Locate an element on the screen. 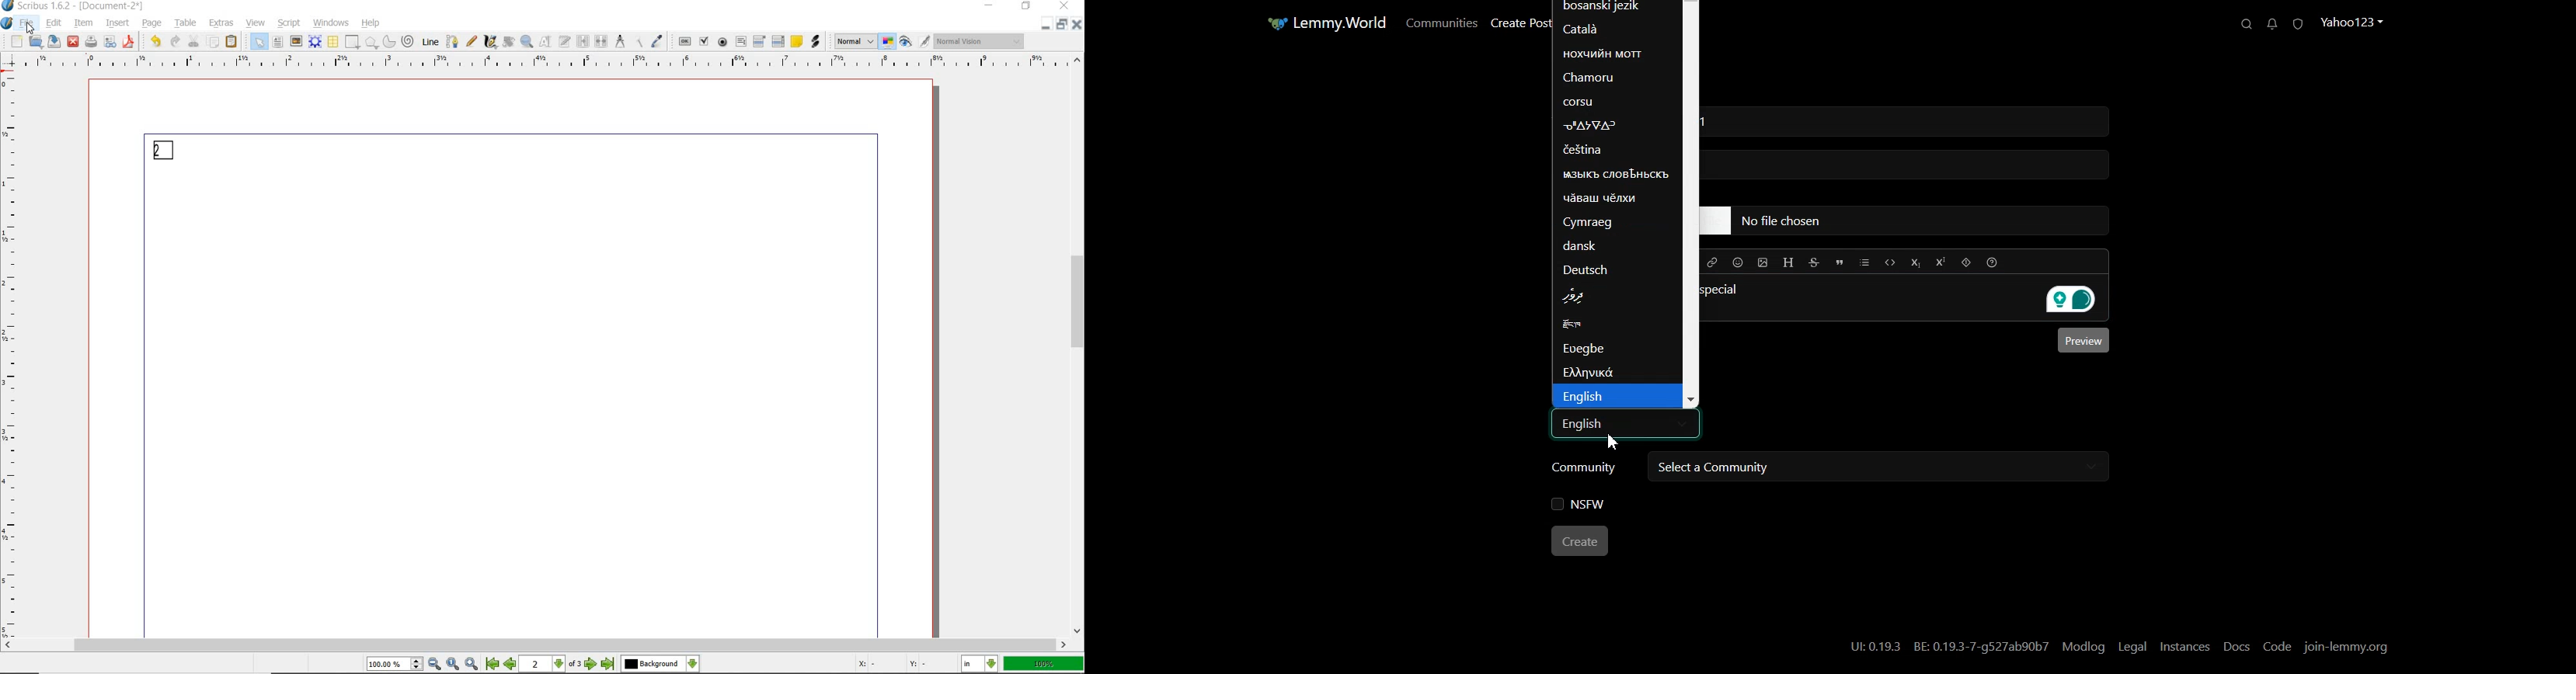 Image resolution: width=2576 pixels, height=700 pixels. Next Page is located at coordinates (592, 665).